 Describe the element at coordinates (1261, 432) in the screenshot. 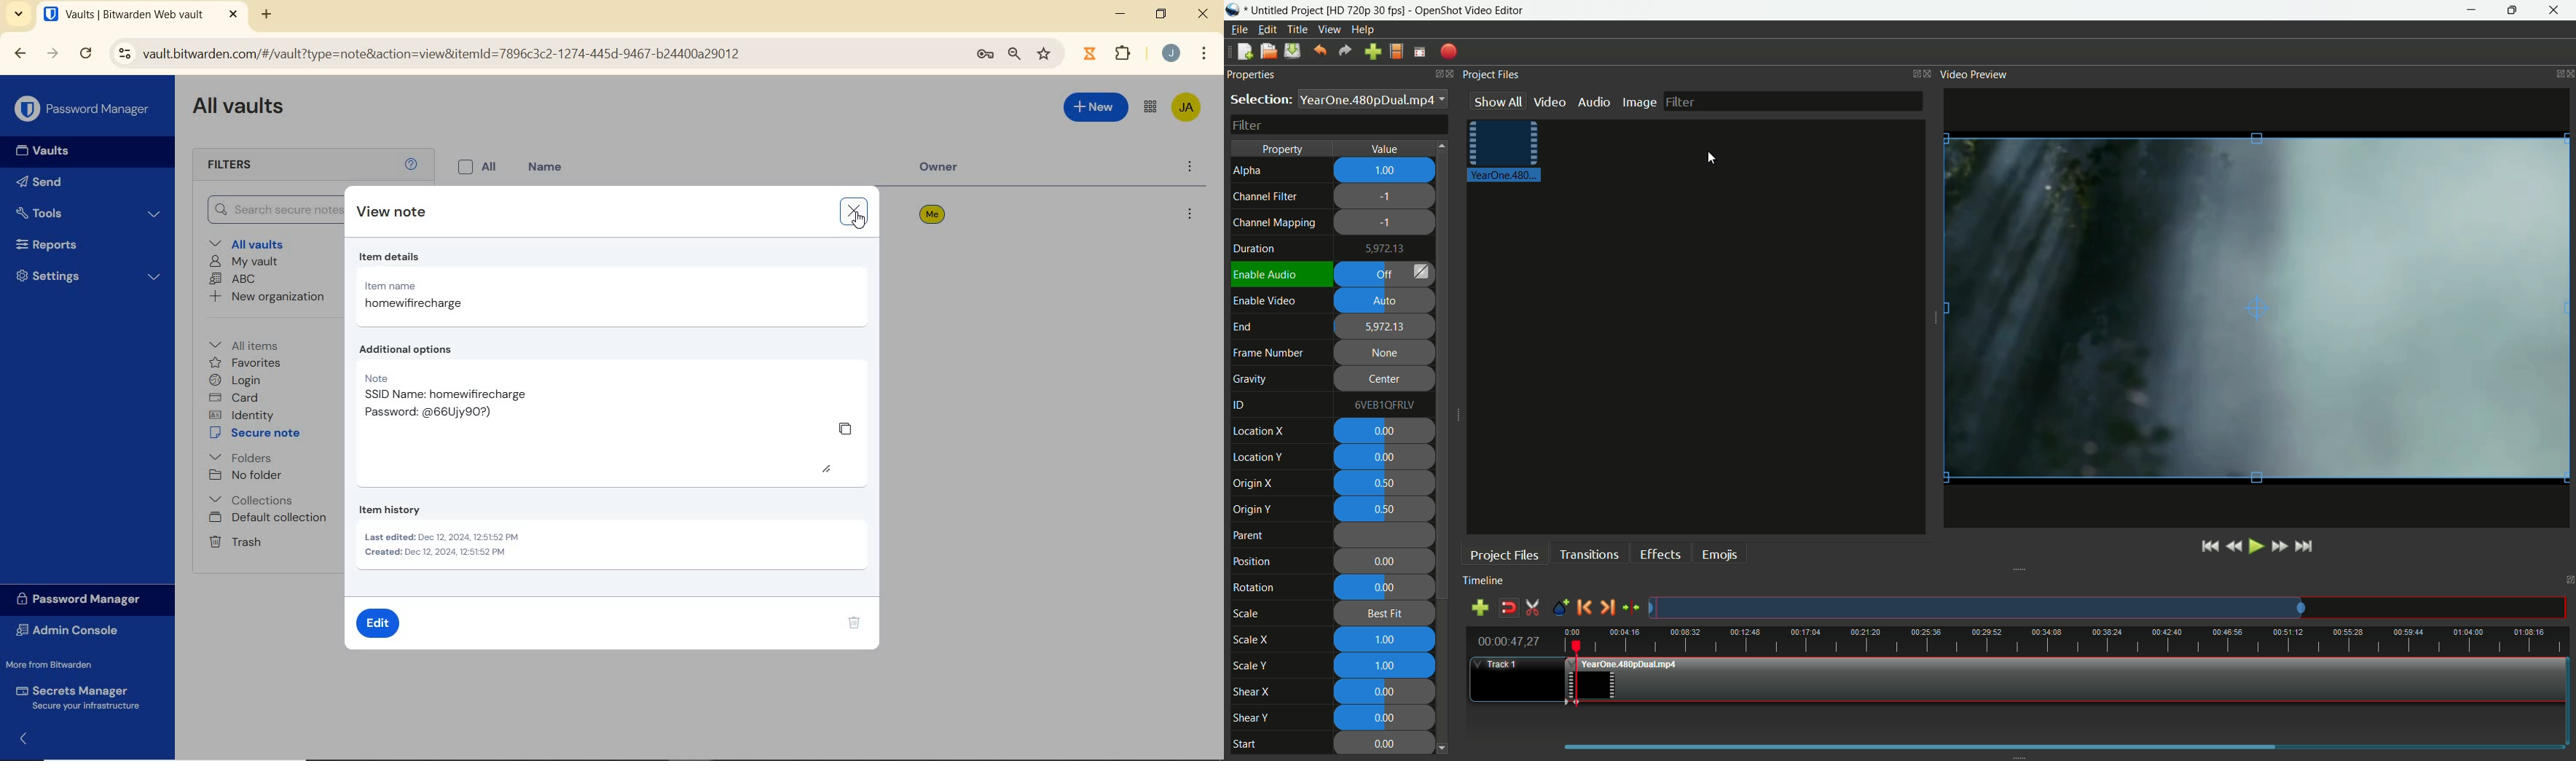

I see `location x` at that location.